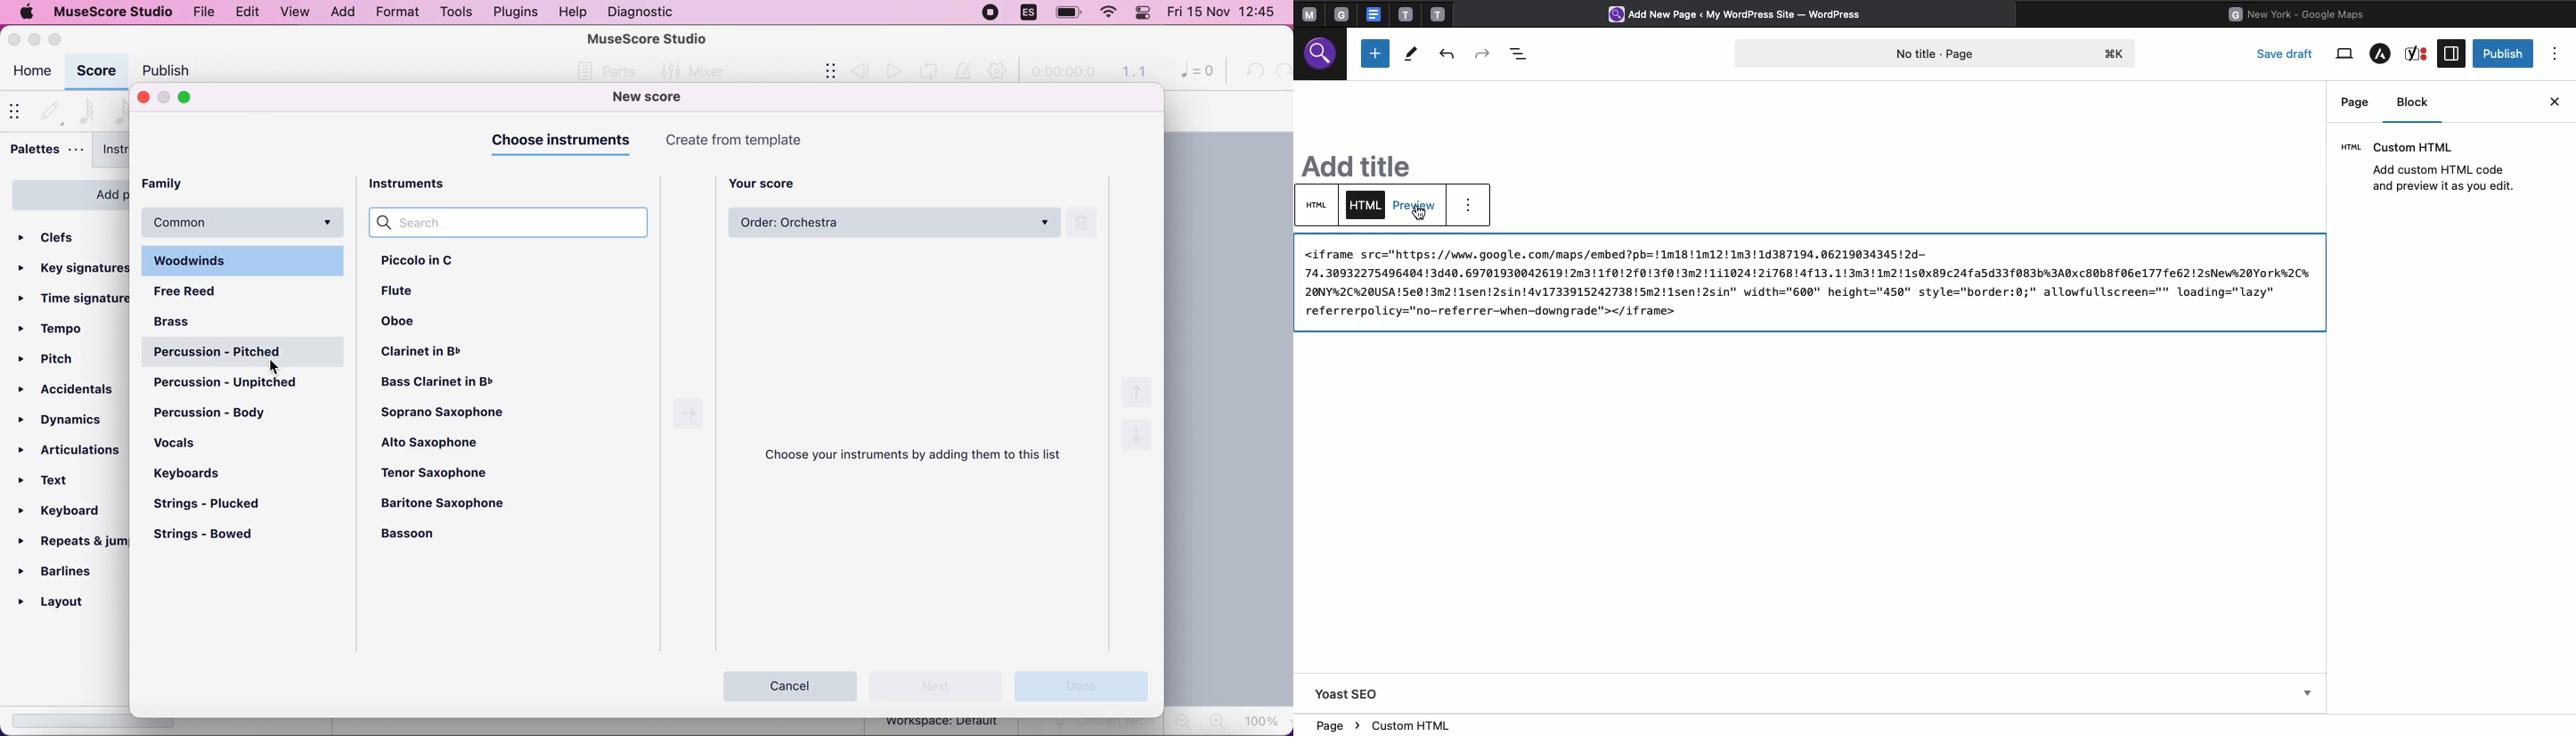 The height and width of the screenshot is (756, 2576). What do you see at coordinates (67, 602) in the screenshot?
I see `layout` at bounding box center [67, 602].